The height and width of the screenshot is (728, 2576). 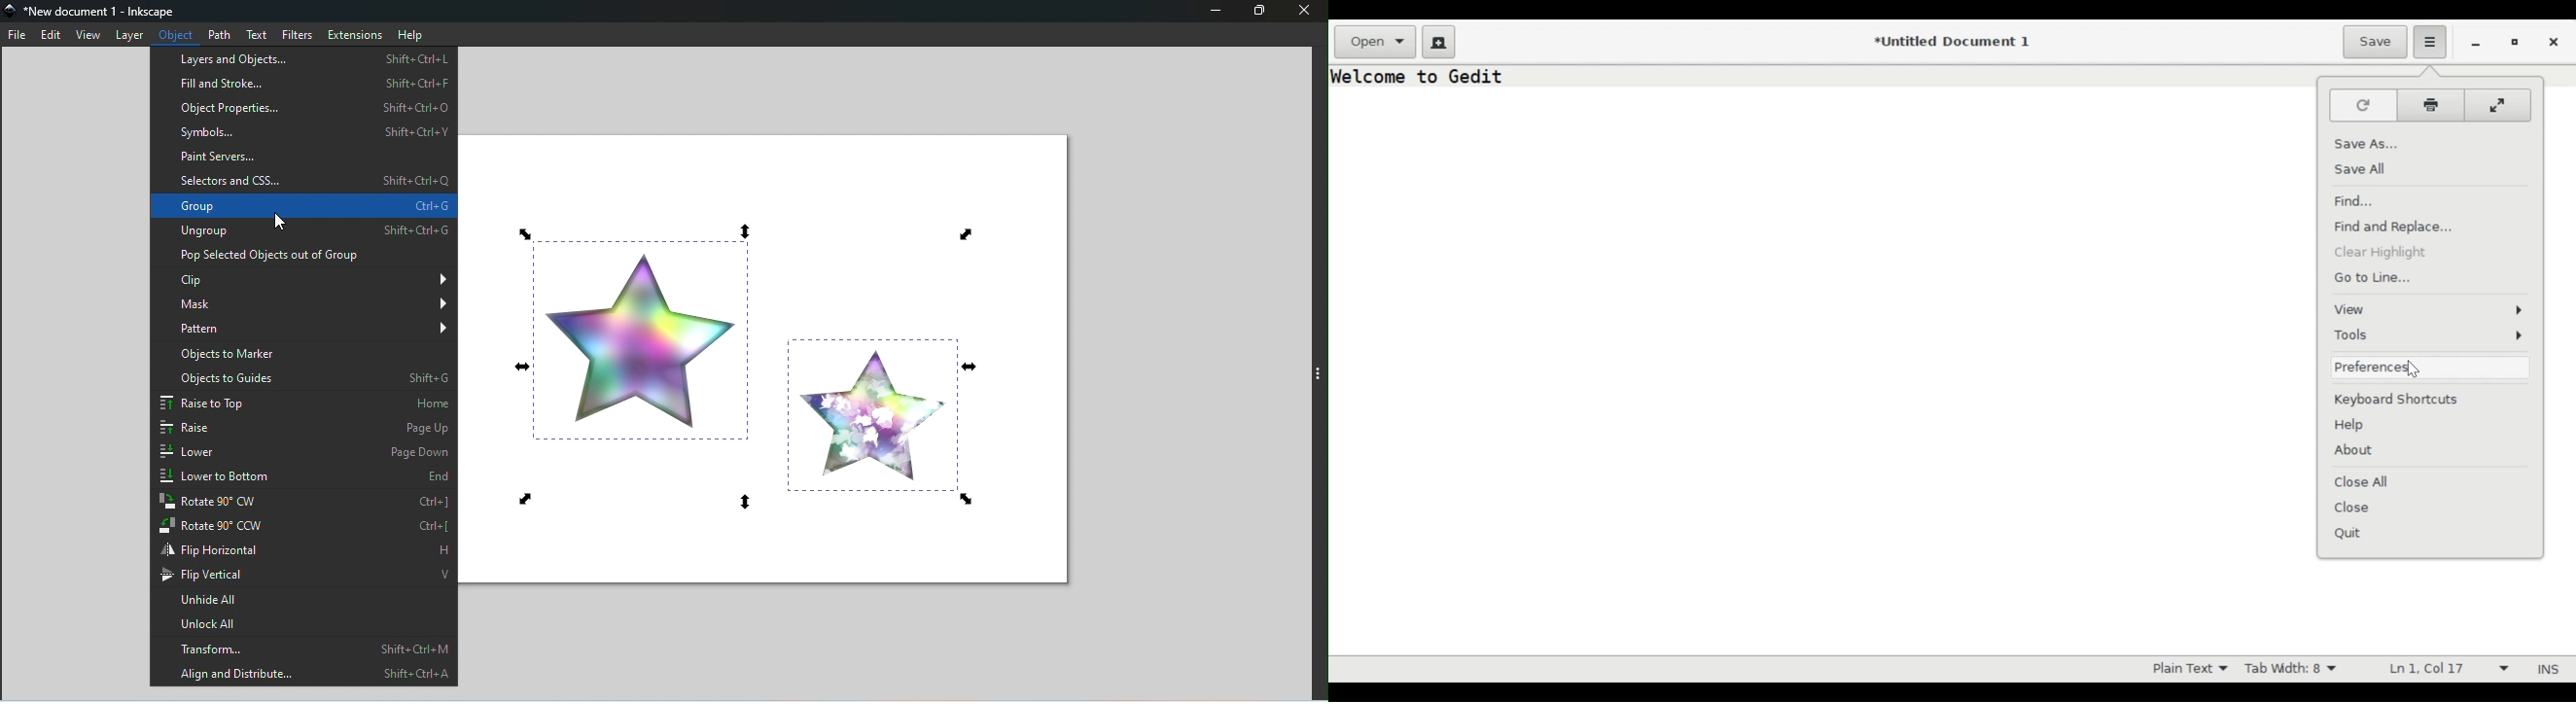 I want to click on Lower, so click(x=306, y=454).